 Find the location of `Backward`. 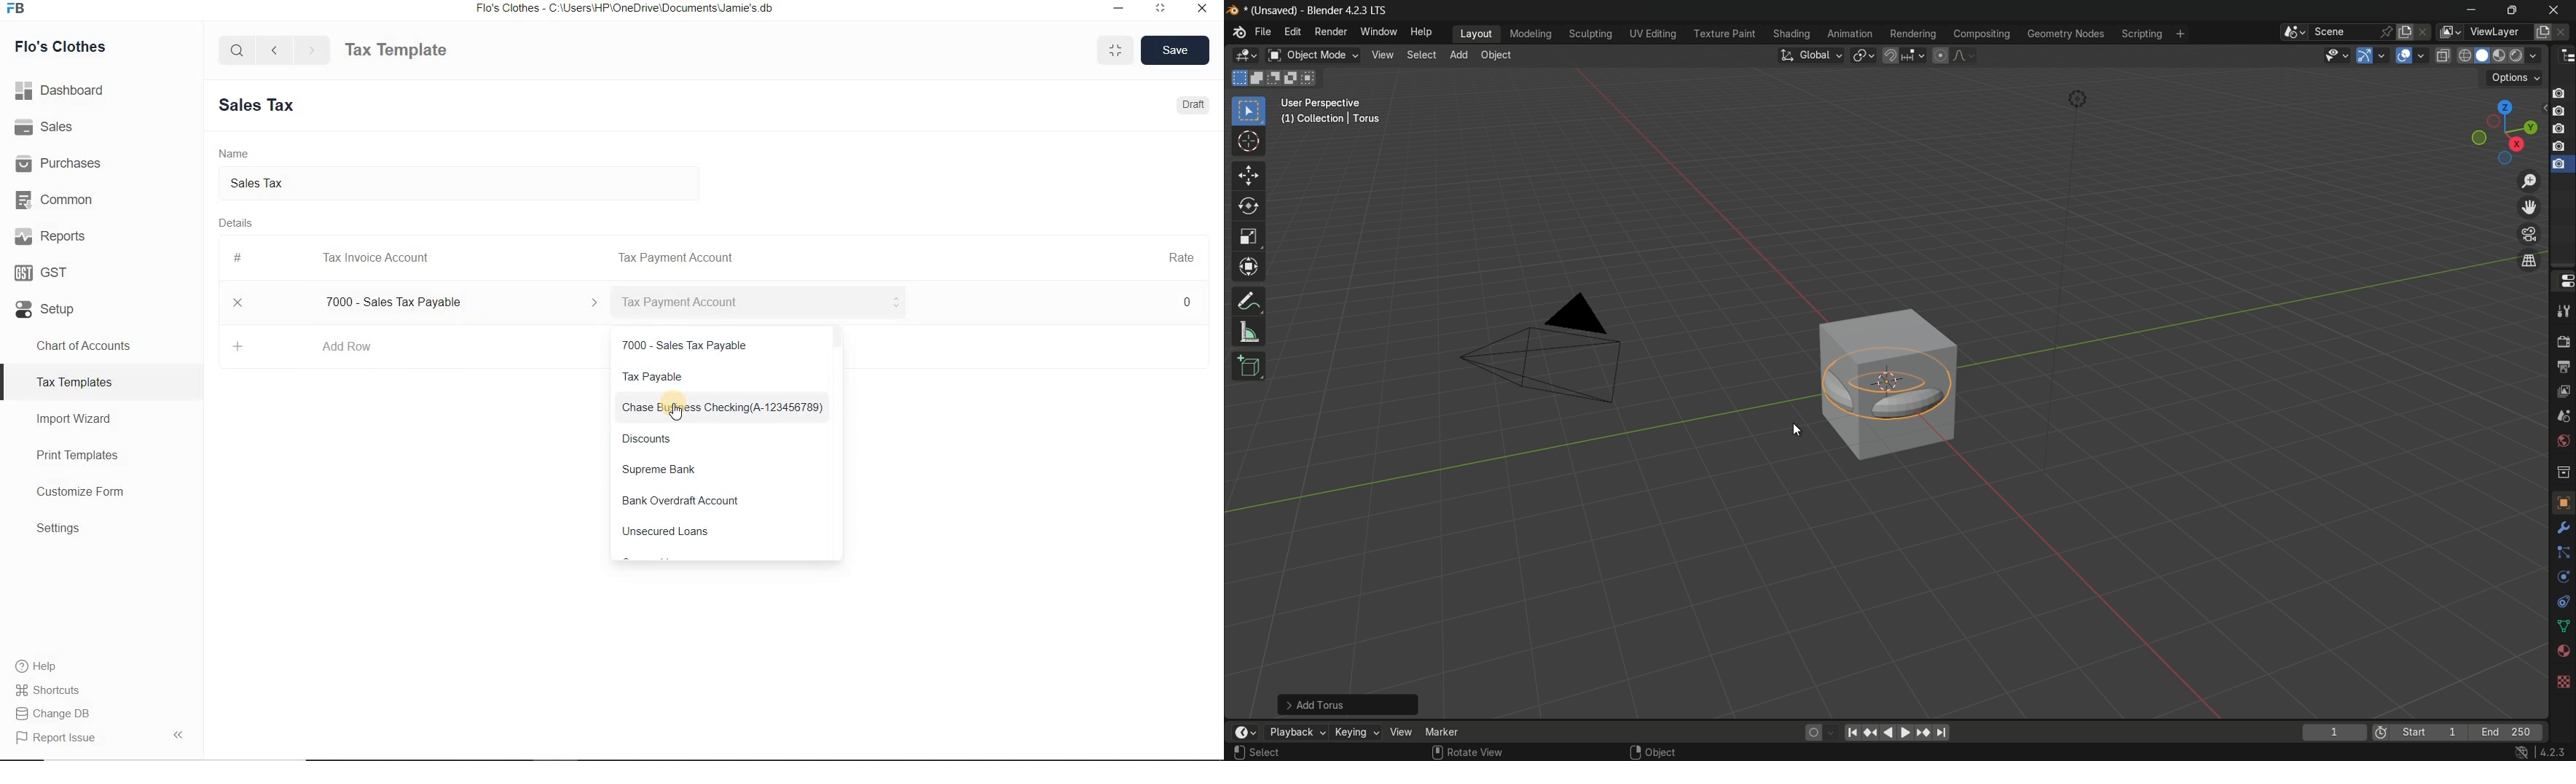

Backward is located at coordinates (274, 49).